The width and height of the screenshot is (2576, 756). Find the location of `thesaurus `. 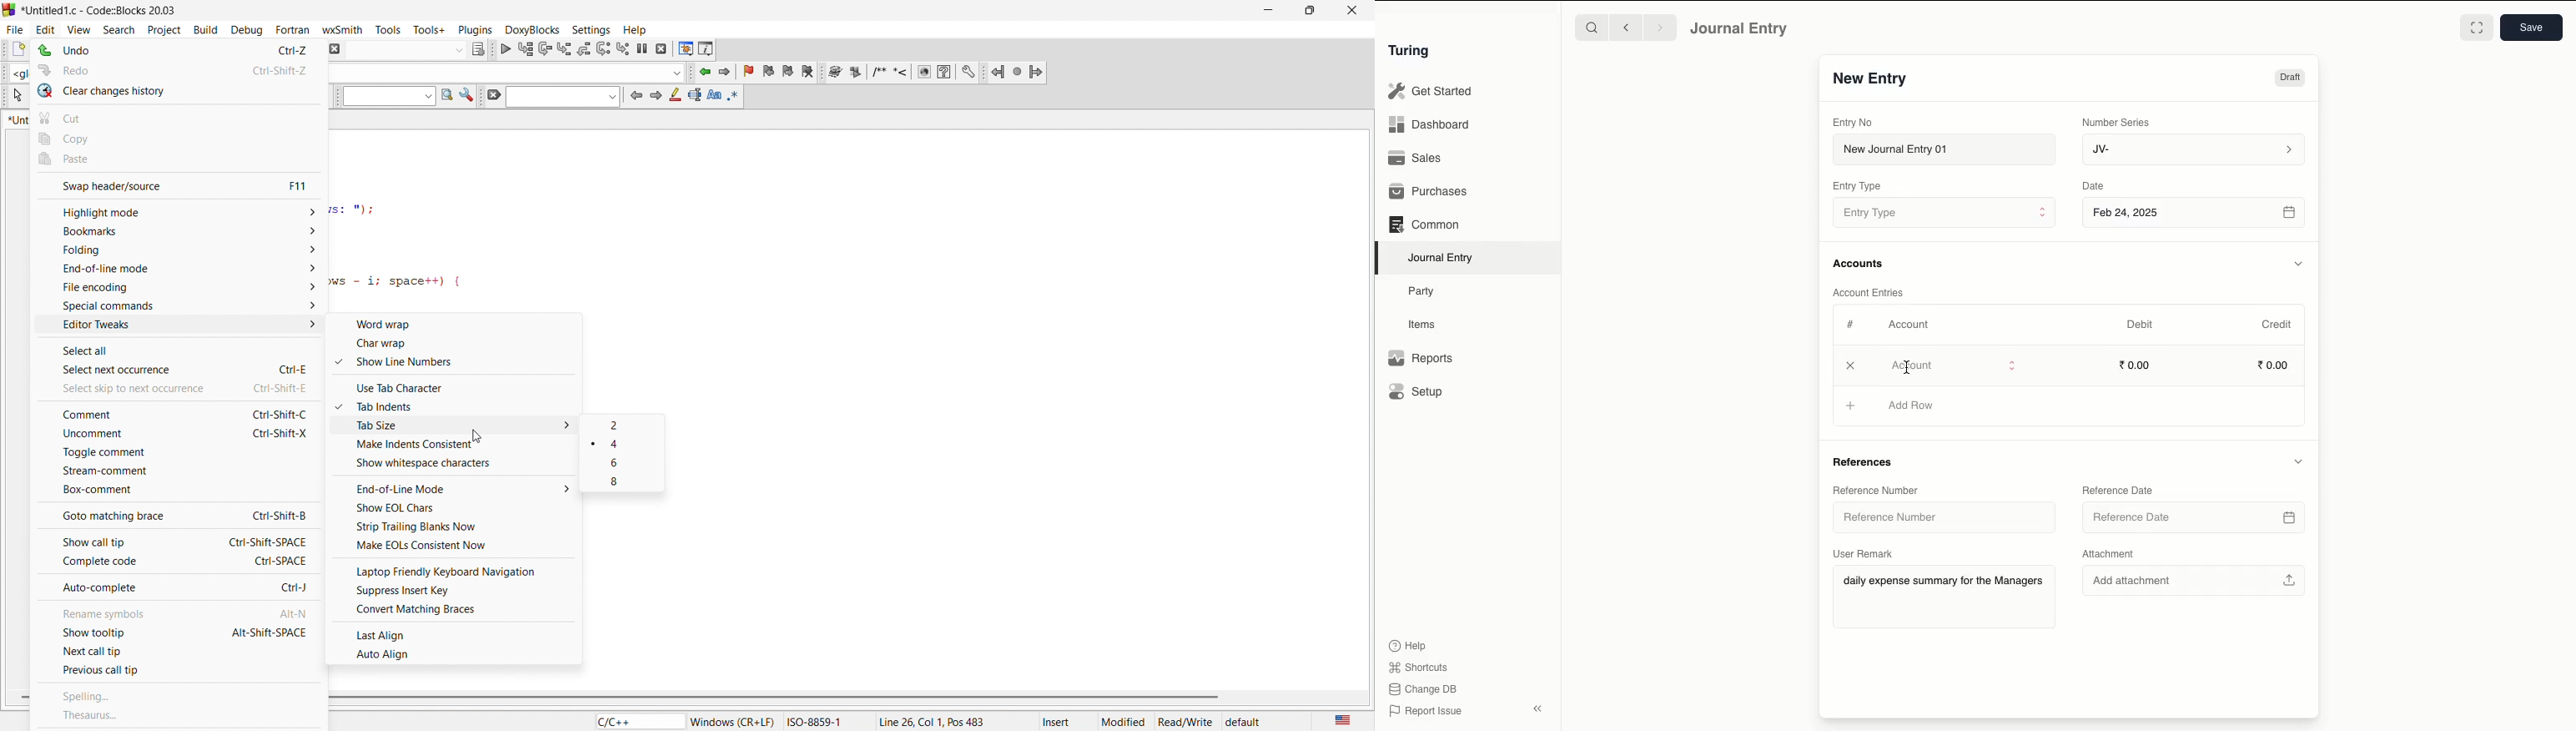

thesaurus  is located at coordinates (178, 717).